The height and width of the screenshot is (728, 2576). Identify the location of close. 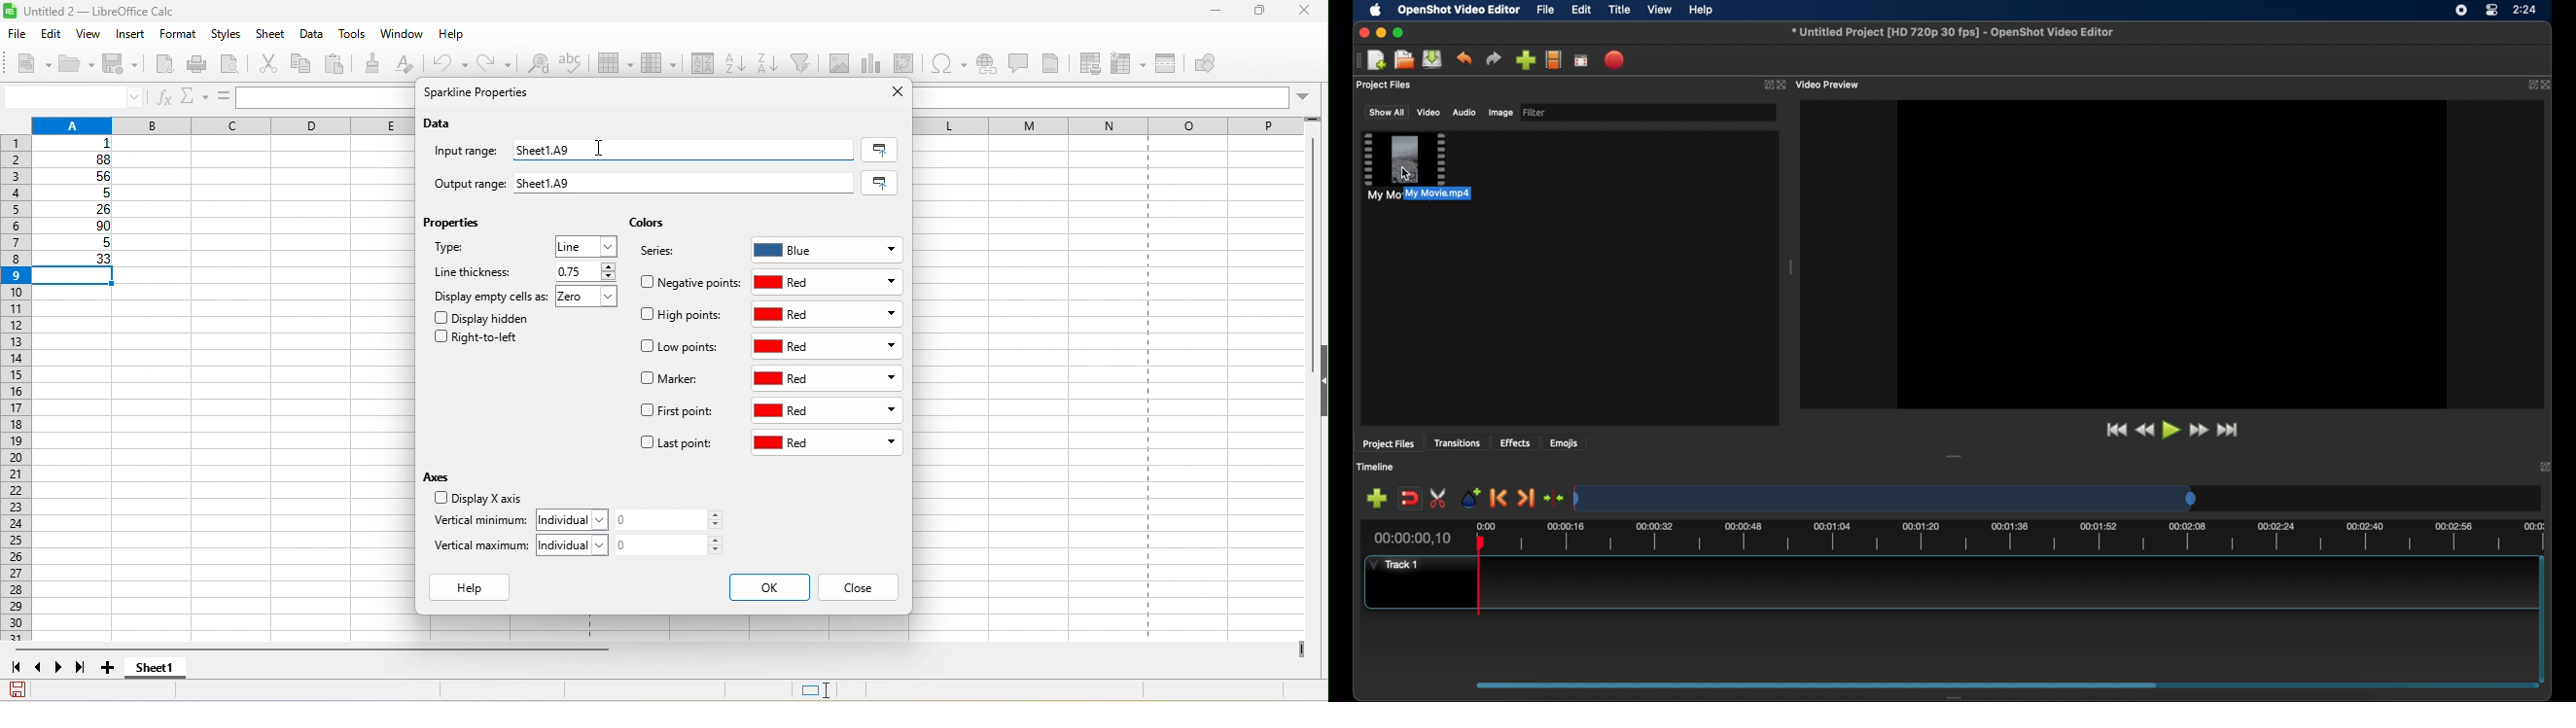
(1781, 84).